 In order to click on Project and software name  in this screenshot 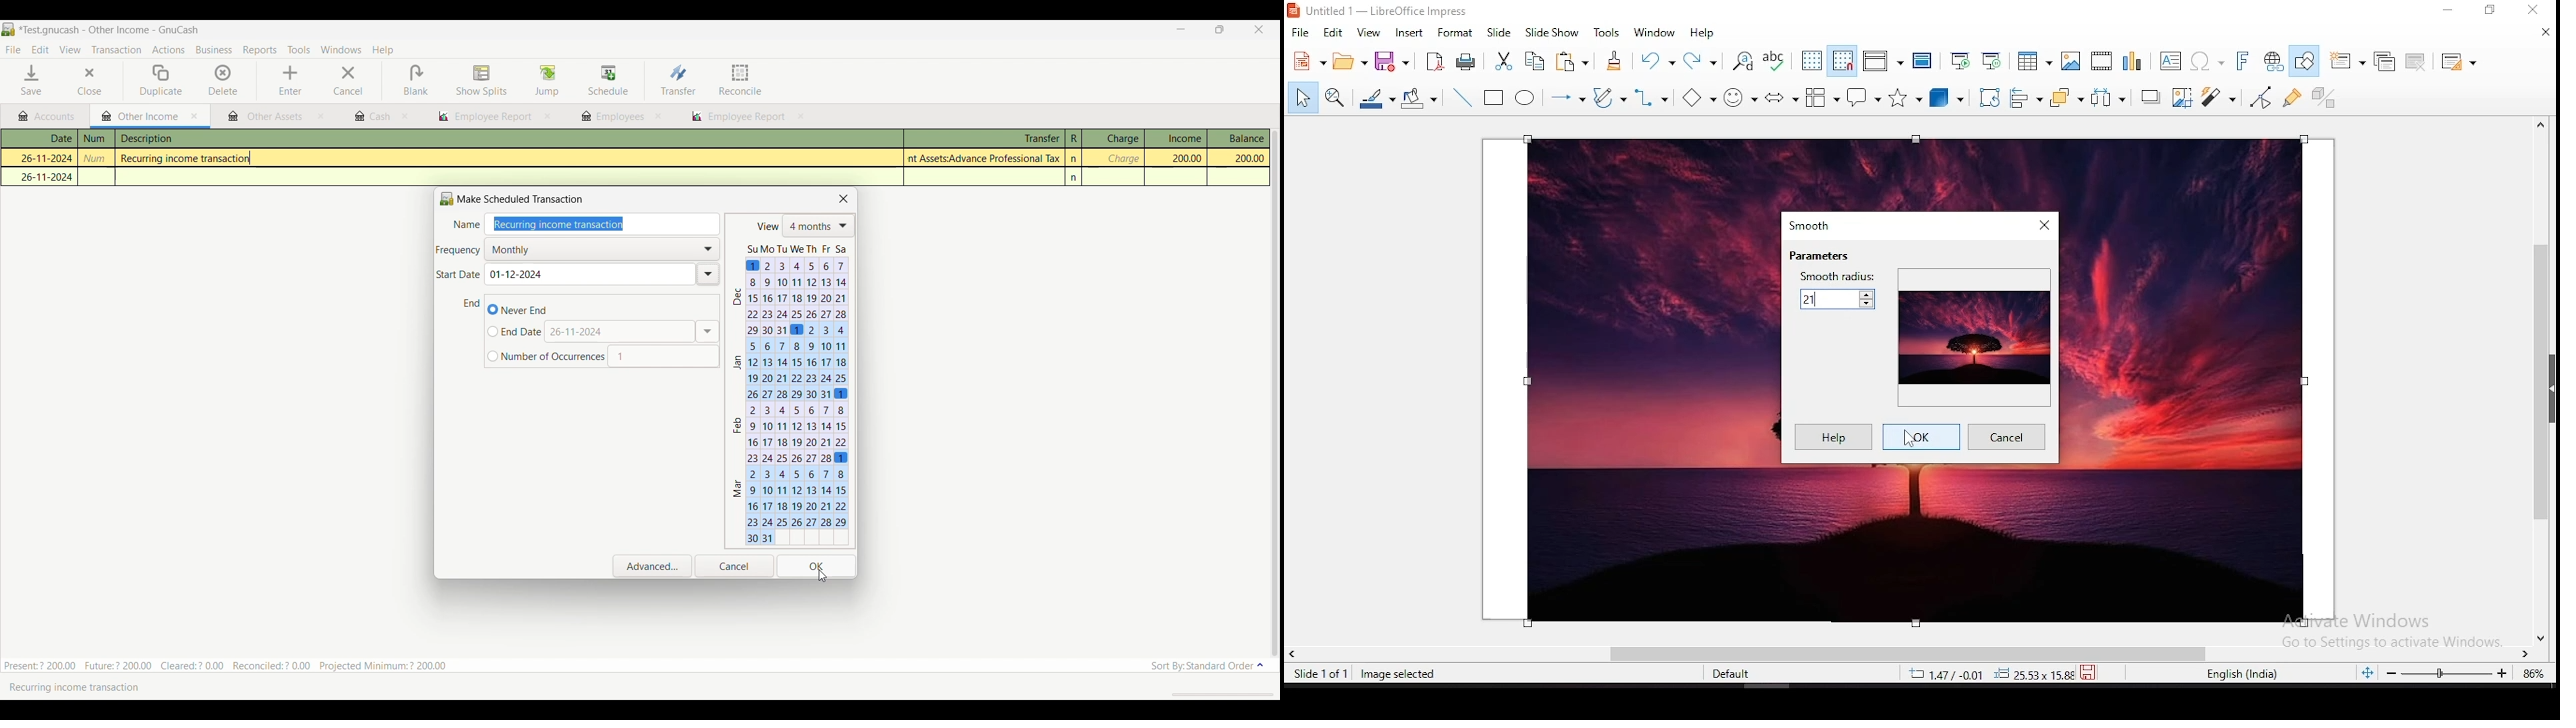, I will do `click(109, 31)`.